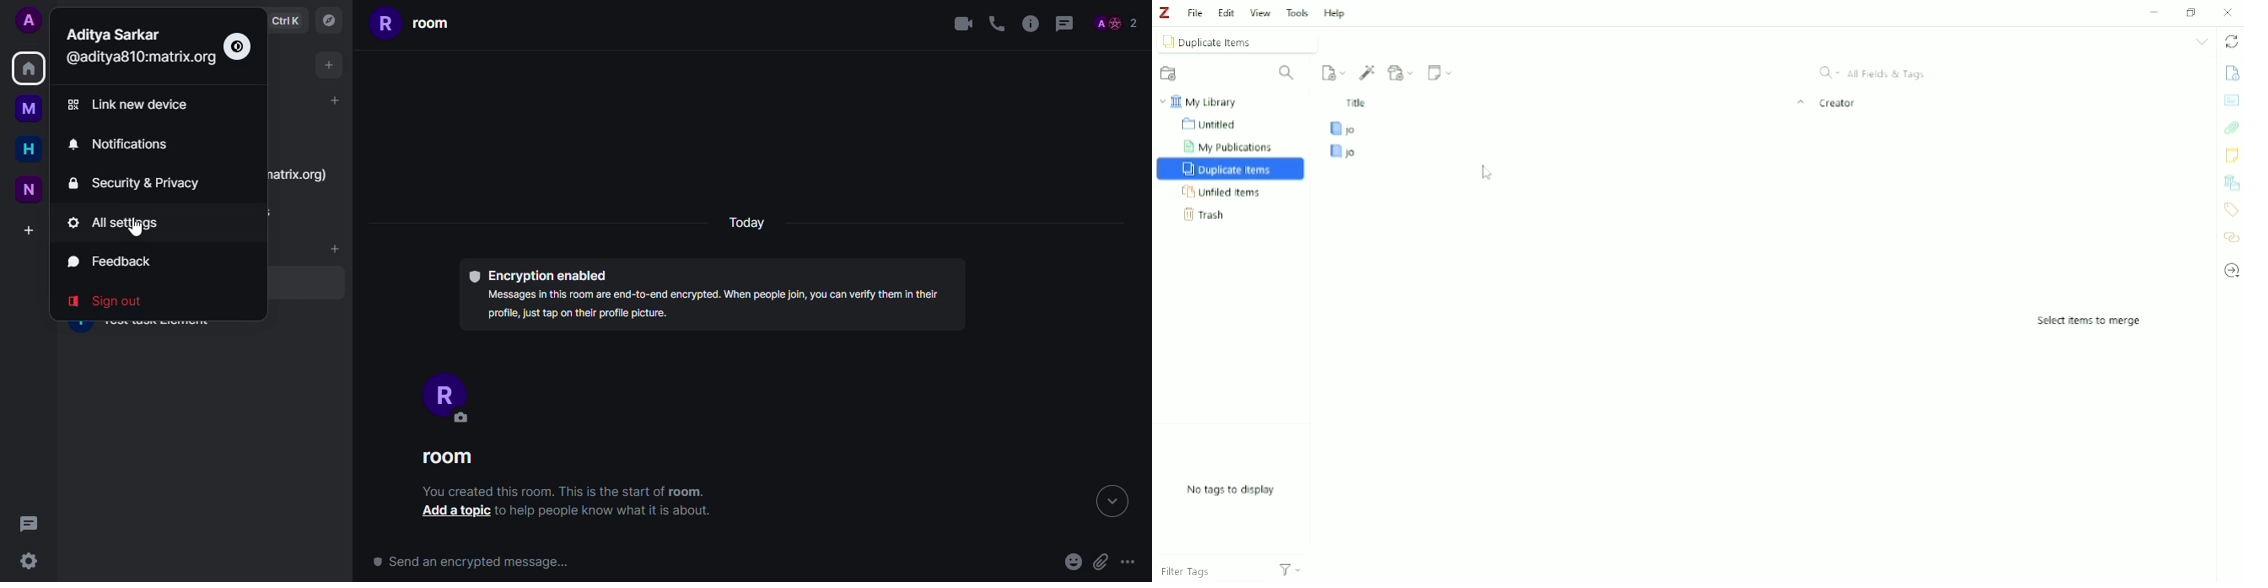  What do you see at coordinates (238, 46) in the screenshot?
I see `switch to light mode` at bounding box center [238, 46].